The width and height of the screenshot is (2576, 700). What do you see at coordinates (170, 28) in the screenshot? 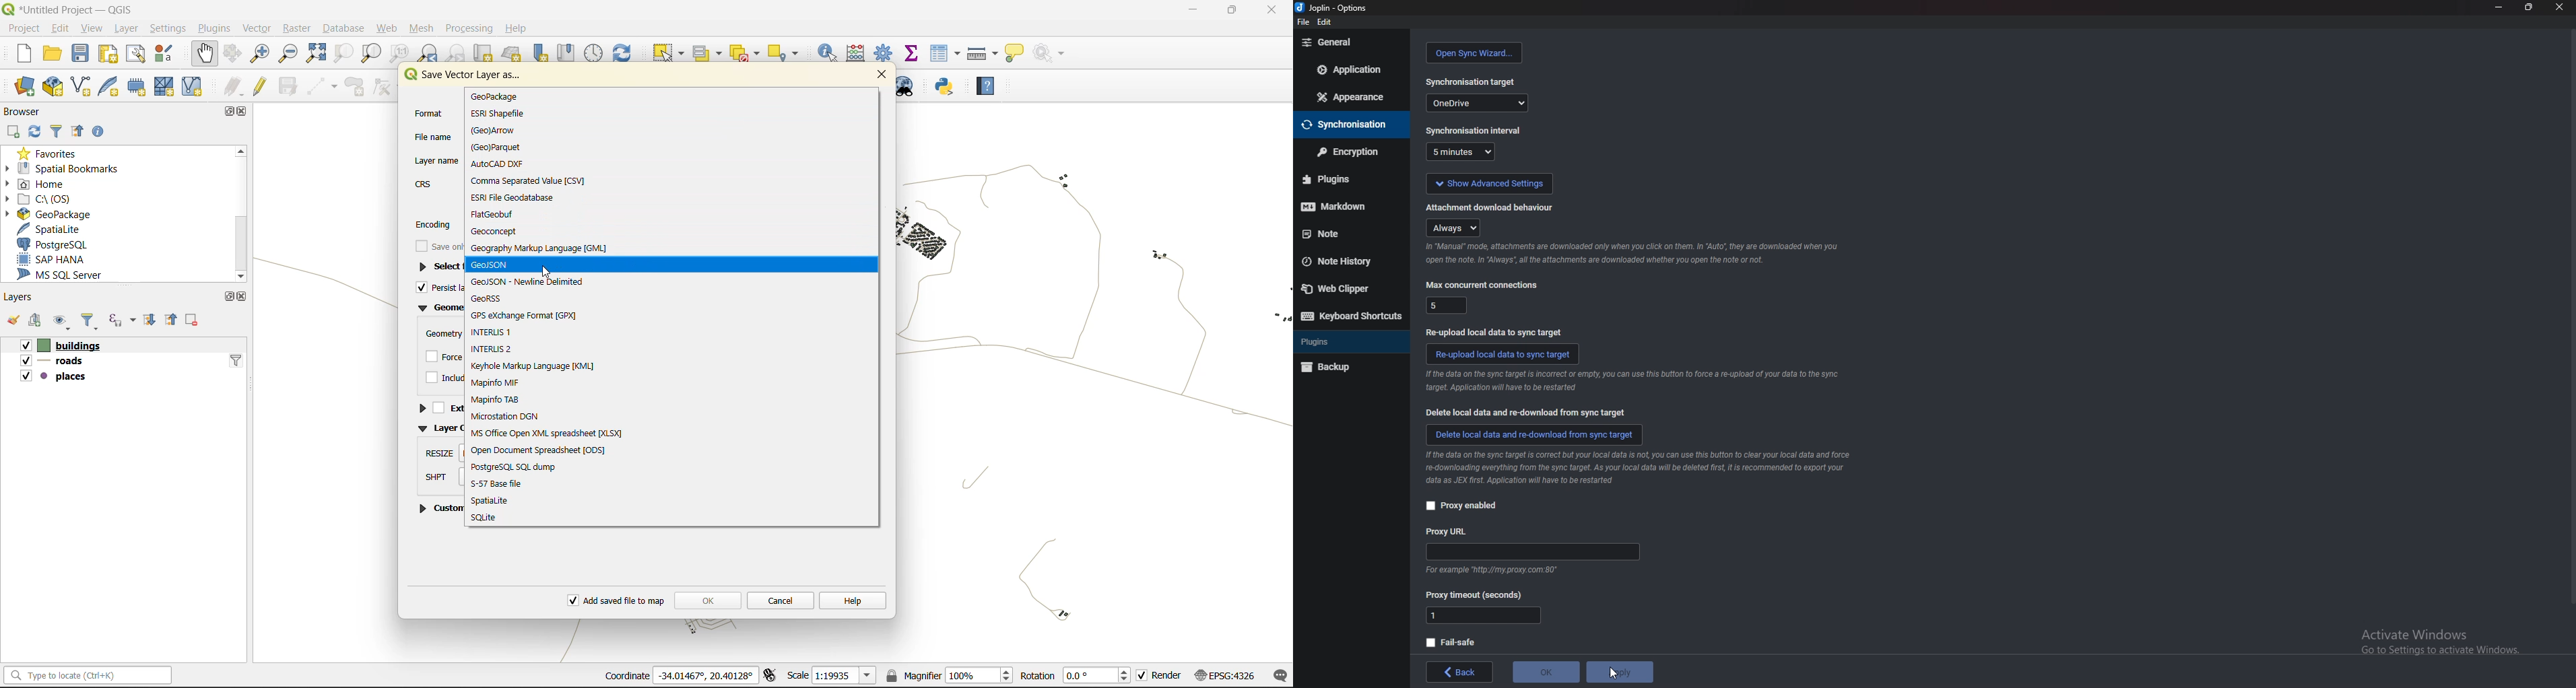
I see `settings` at bounding box center [170, 28].